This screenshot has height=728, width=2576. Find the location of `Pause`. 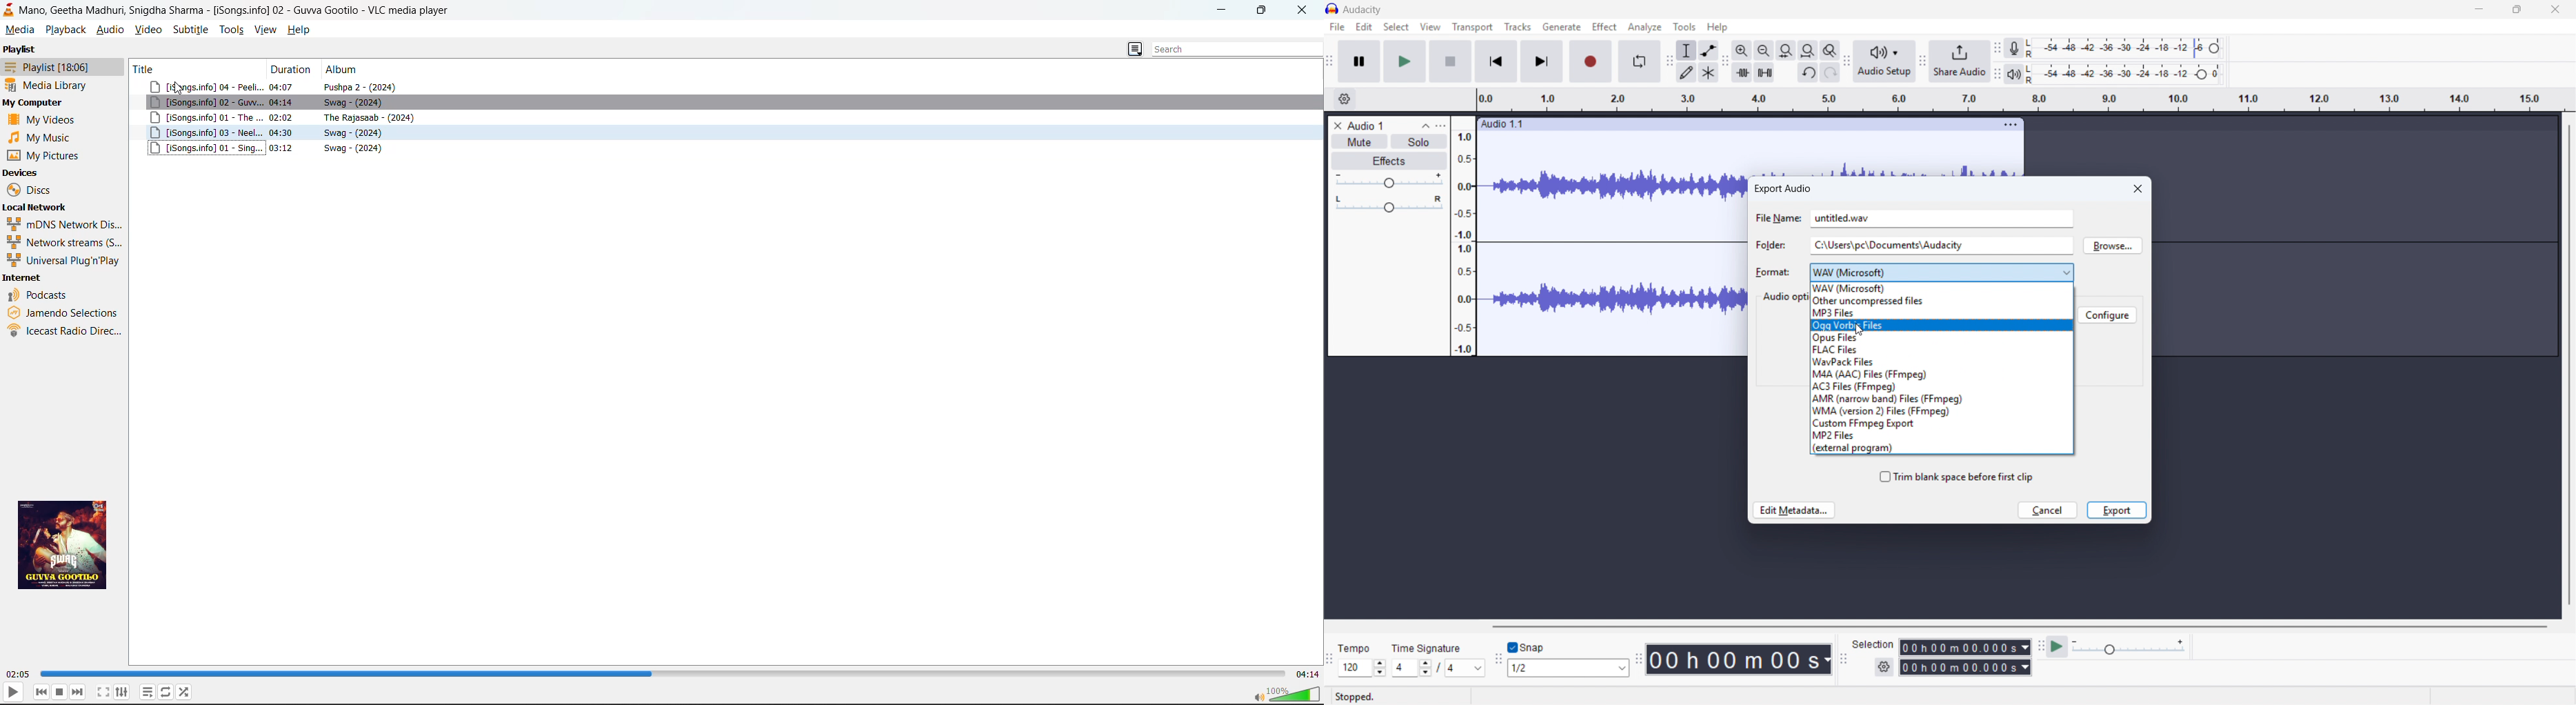

Pause is located at coordinates (1359, 61).